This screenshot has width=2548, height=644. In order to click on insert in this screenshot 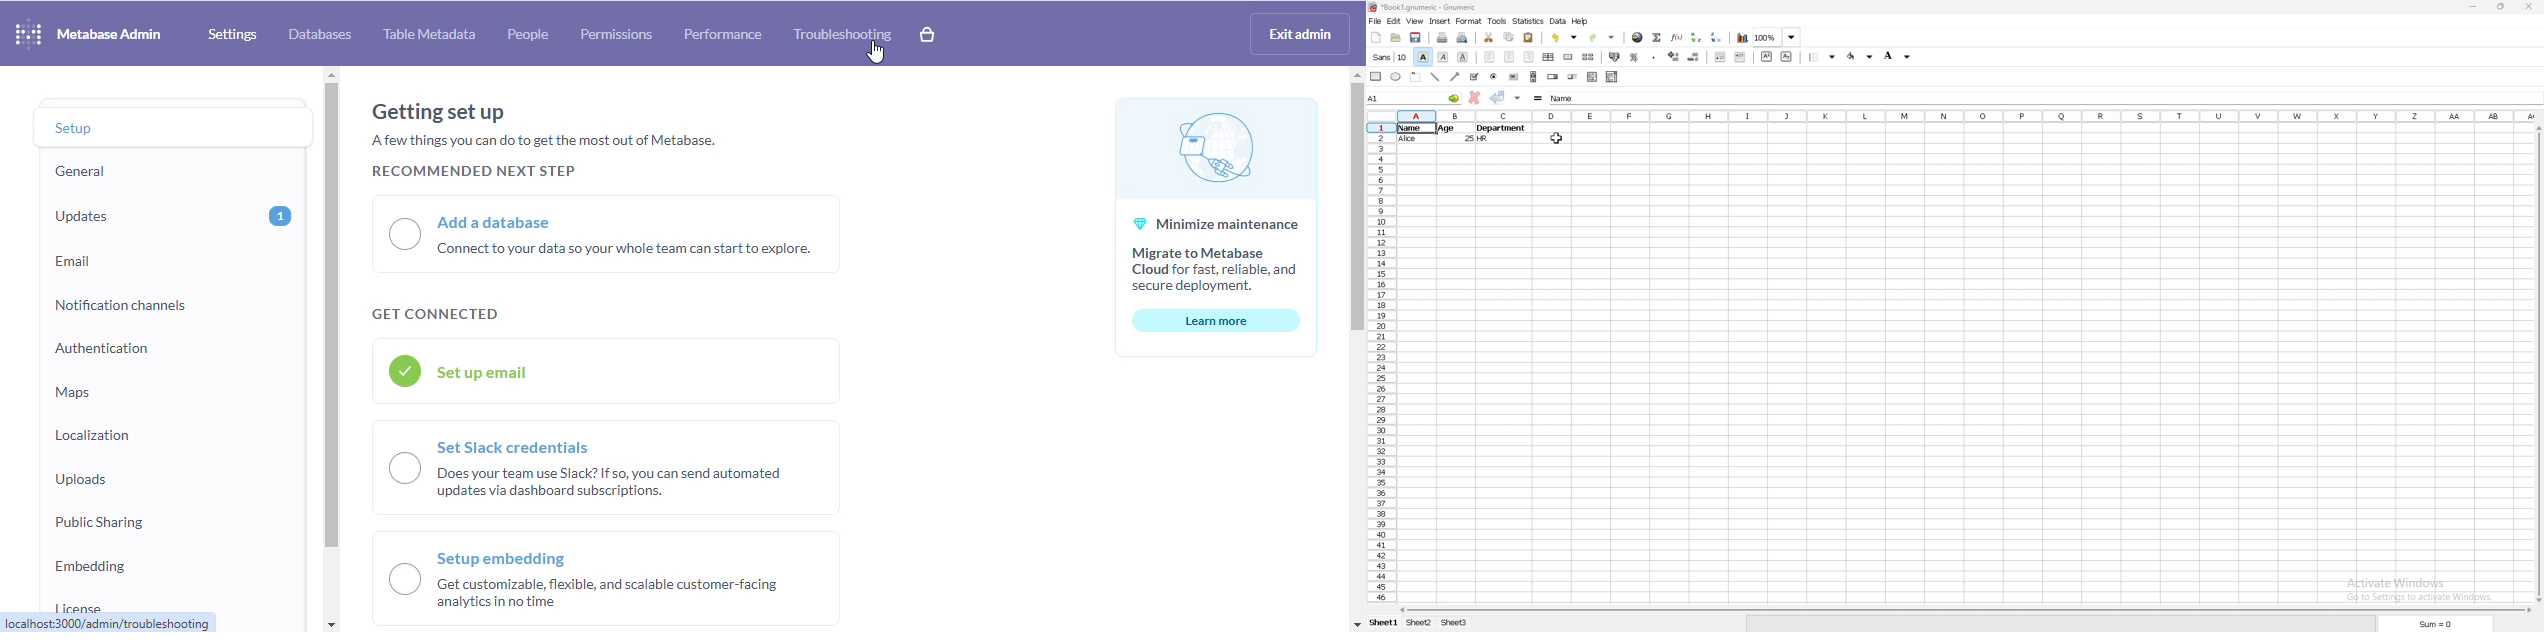, I will do `click(1440, 21)`.